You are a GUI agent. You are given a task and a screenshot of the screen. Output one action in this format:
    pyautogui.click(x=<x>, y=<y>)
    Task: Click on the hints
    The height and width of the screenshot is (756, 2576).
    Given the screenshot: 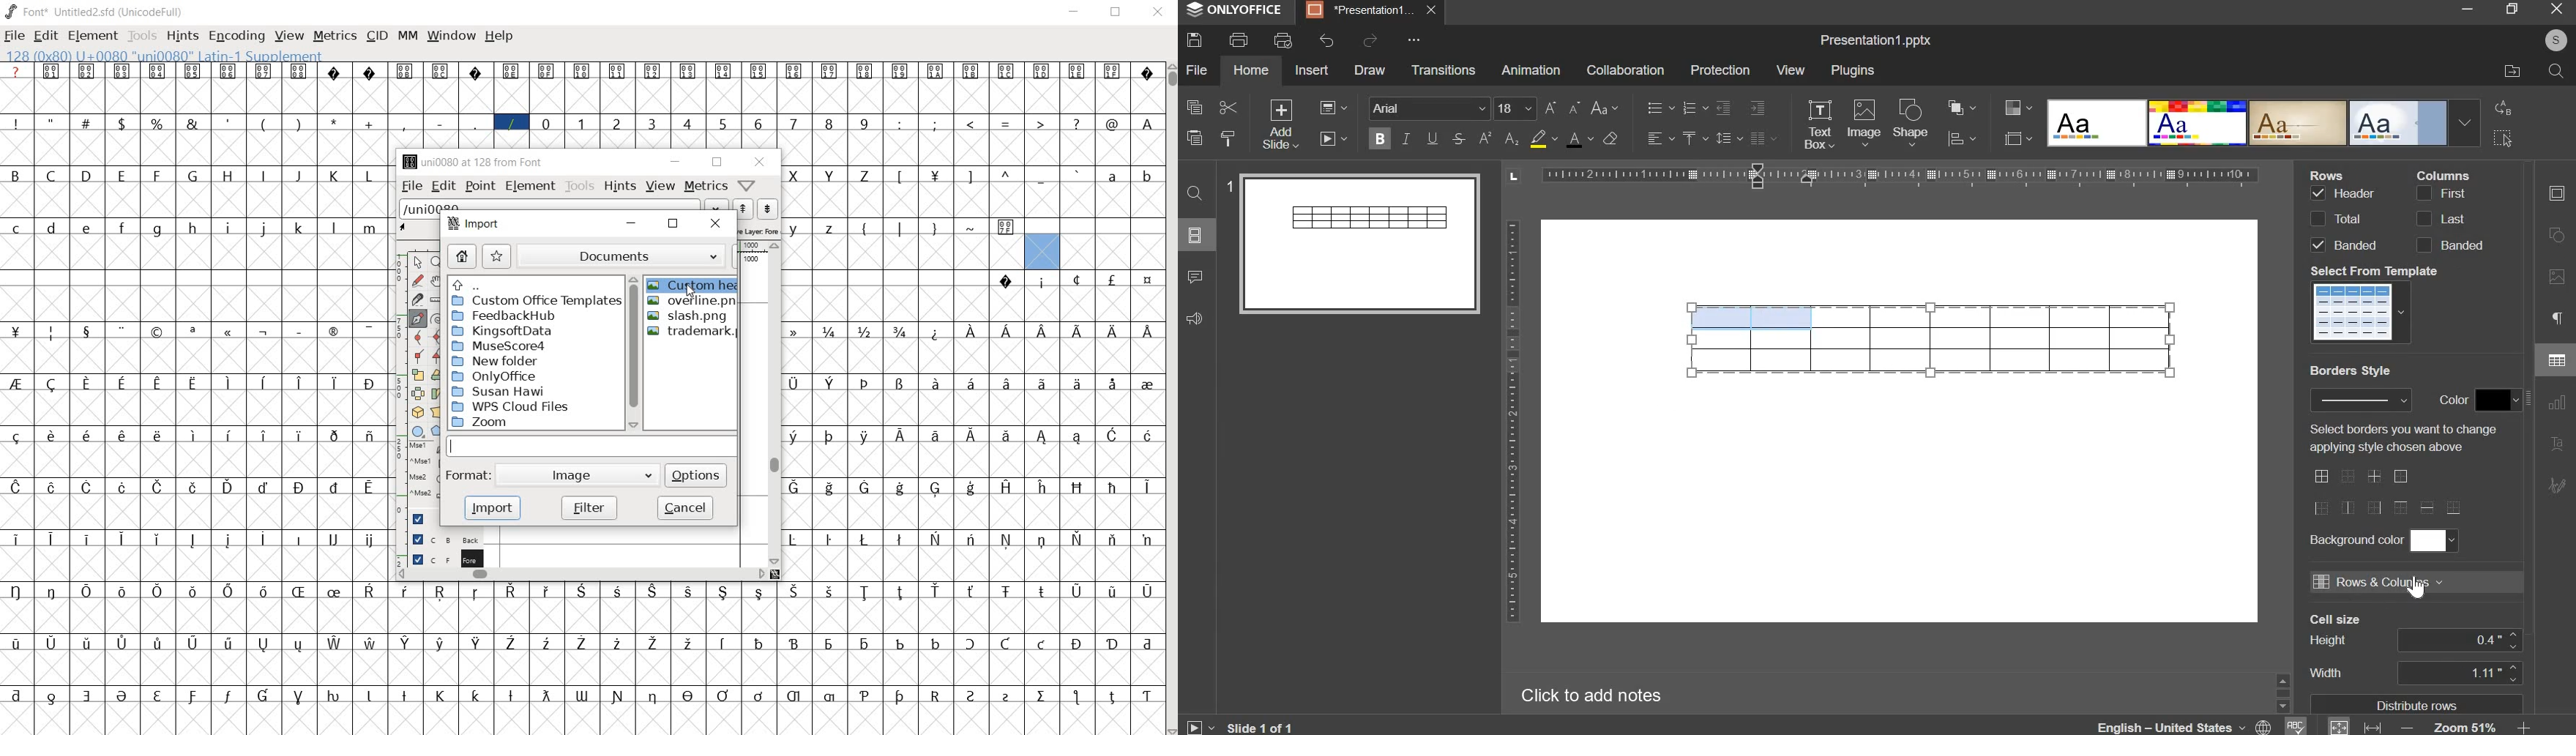 What is the action you would take?
    pyautogui.click(x=618, y=186)
    